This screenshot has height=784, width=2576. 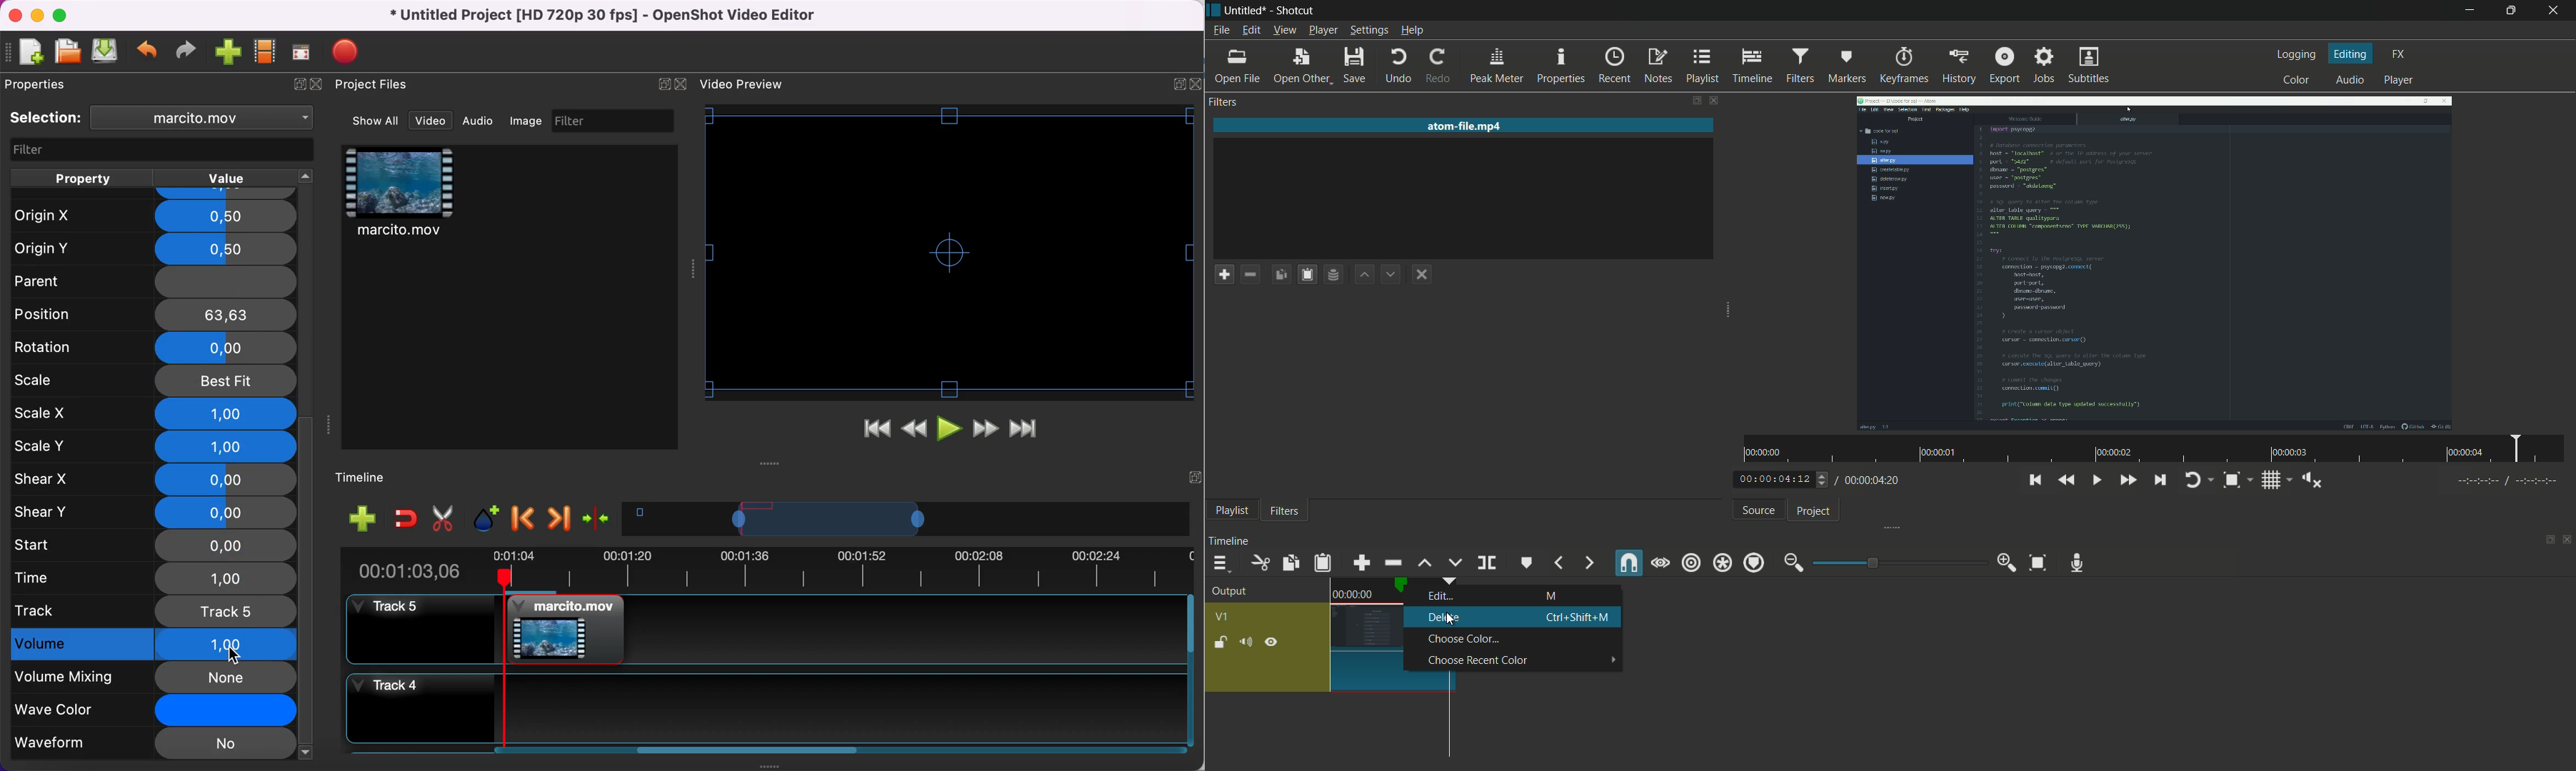 I want to click on start 0, so click(x=152, y=546).